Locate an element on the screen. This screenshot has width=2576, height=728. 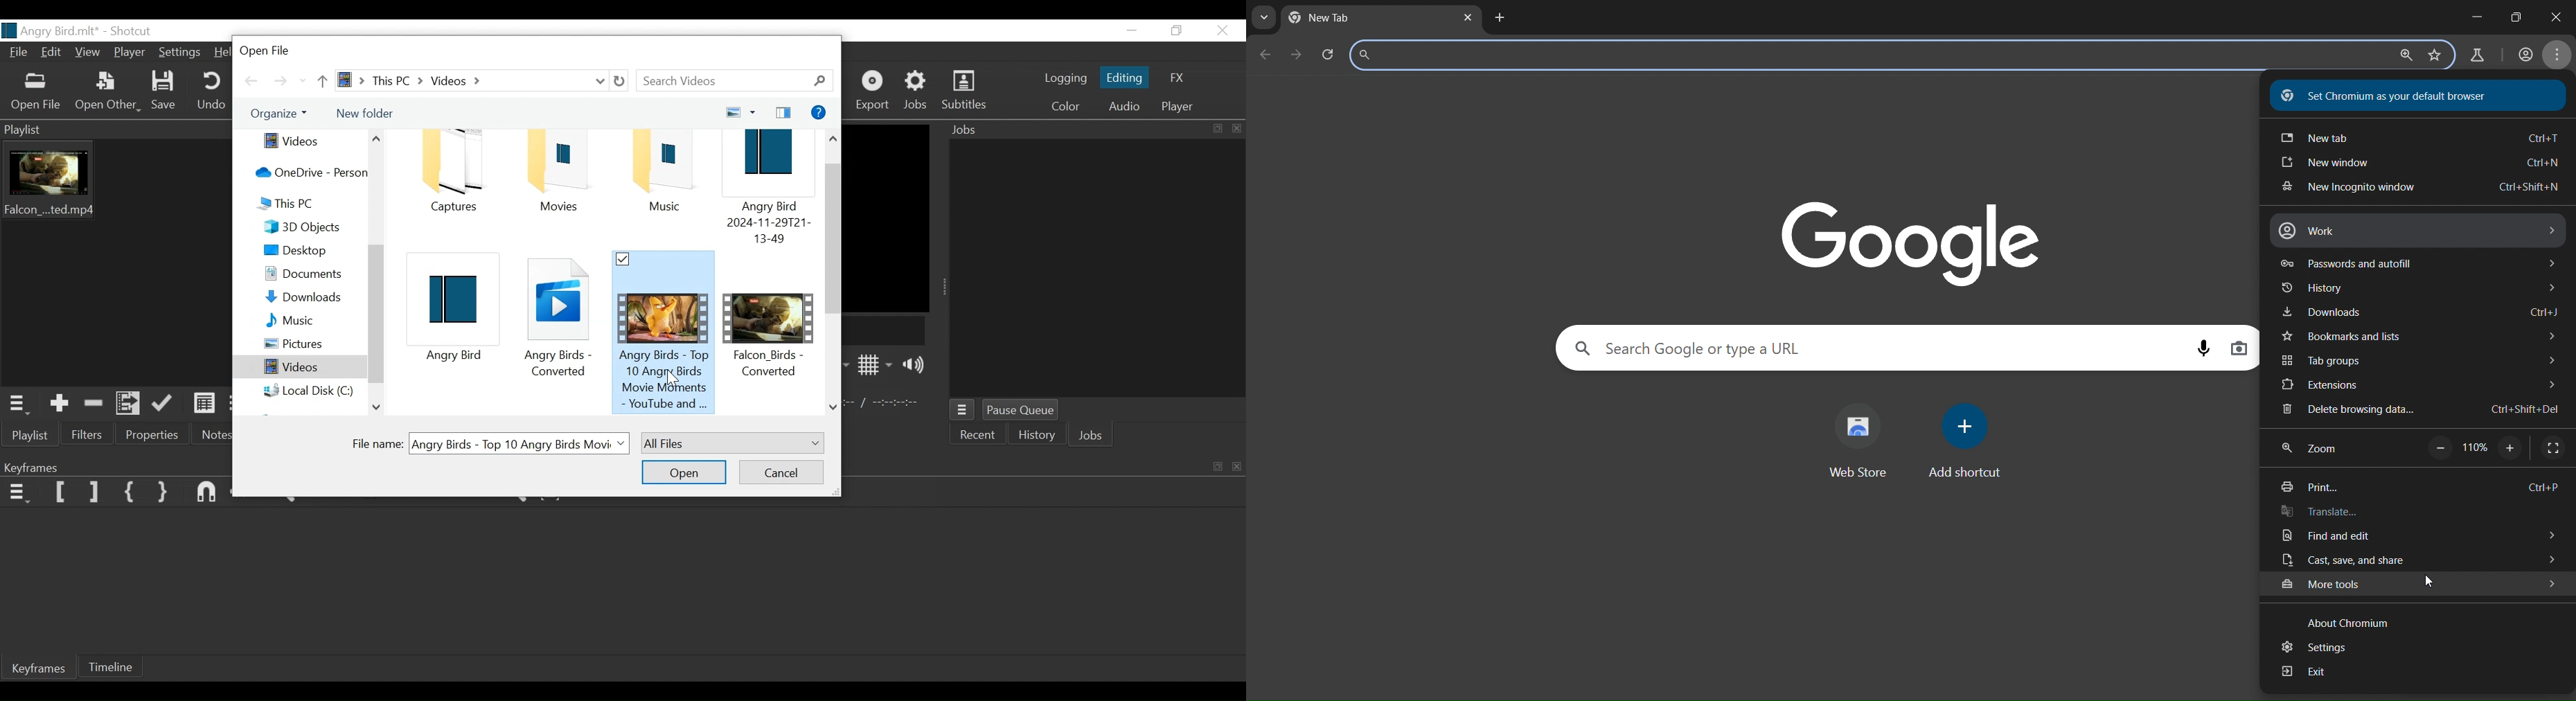
Desktop is located at coordinates (307, 251).